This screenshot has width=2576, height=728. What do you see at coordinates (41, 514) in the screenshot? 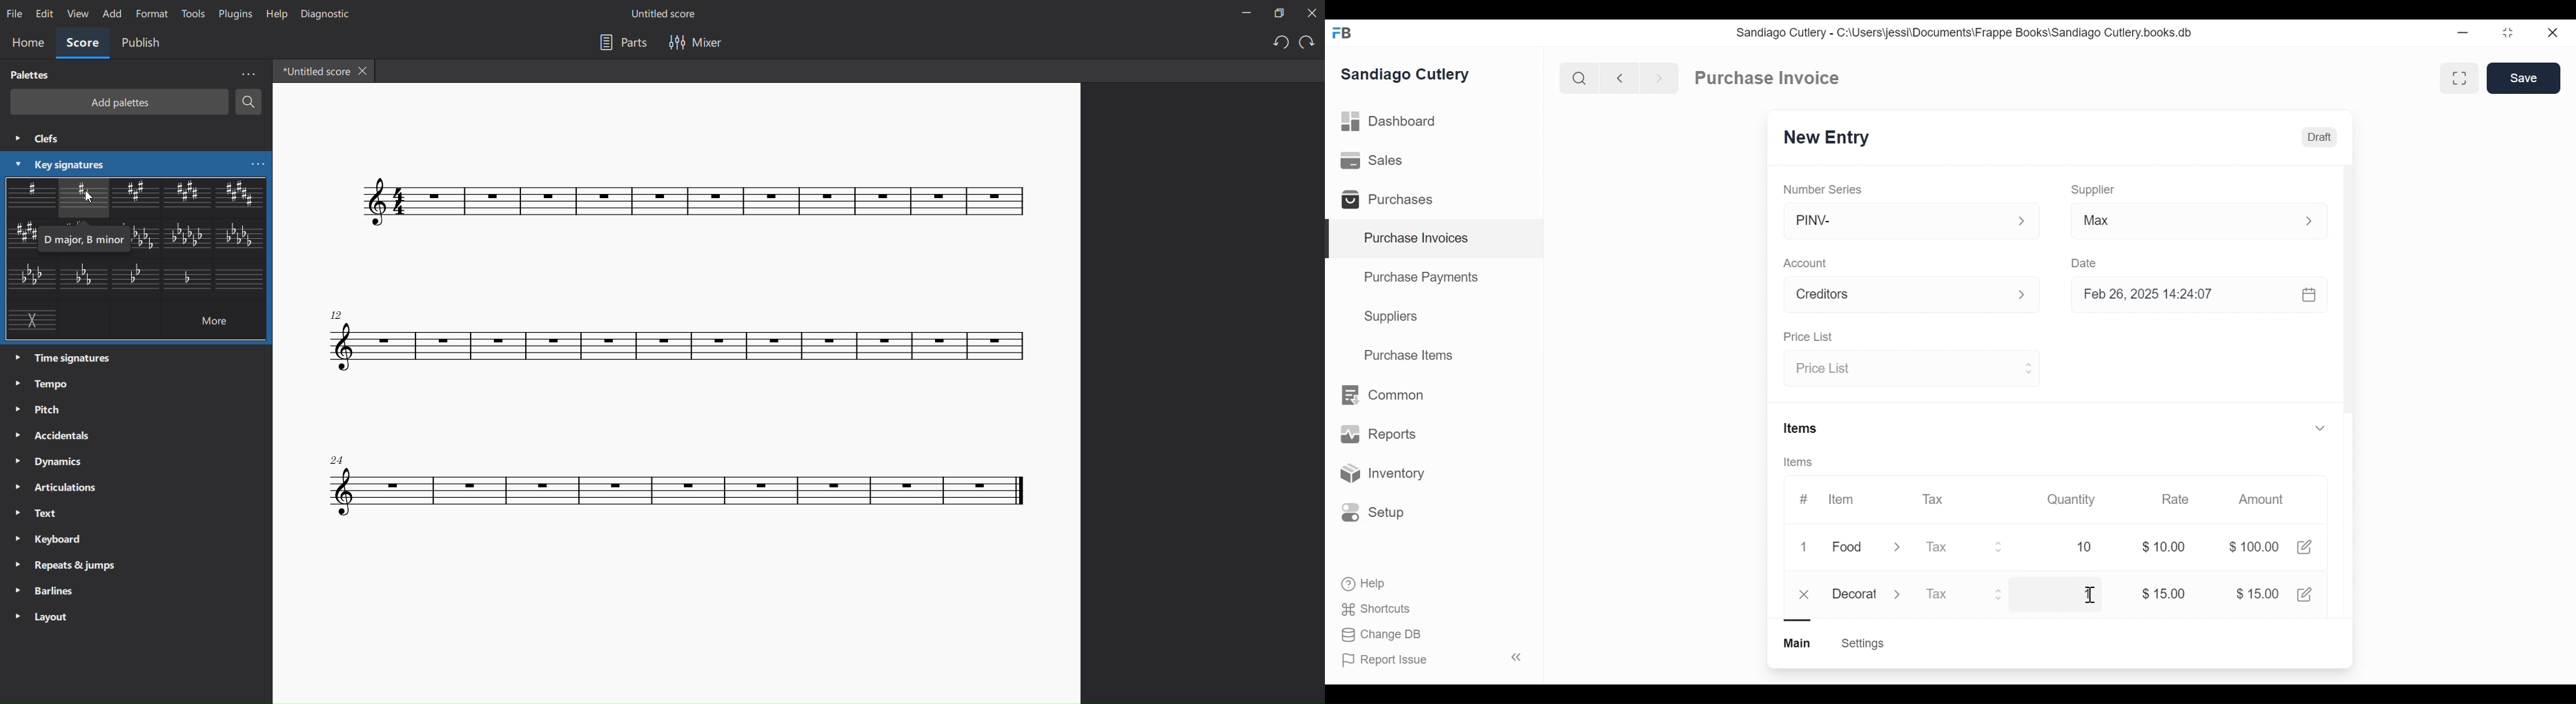
I see `text` at bounding box center [41, 514].